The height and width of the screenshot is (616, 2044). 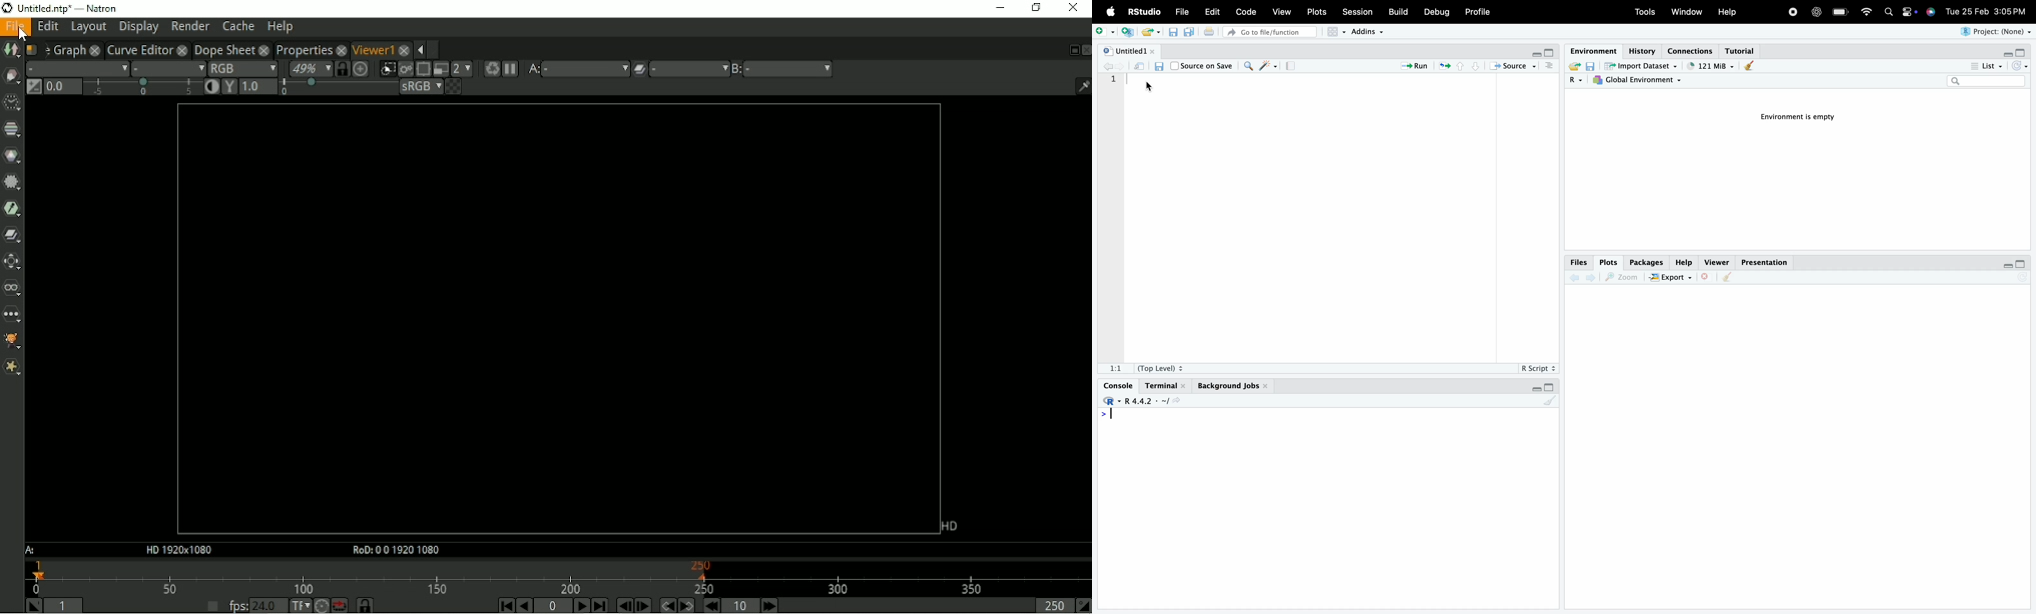 What do you see at coordinates (1165, 385) in the screenshot?
I see `Terminal` at bounding box center [1165, 385].